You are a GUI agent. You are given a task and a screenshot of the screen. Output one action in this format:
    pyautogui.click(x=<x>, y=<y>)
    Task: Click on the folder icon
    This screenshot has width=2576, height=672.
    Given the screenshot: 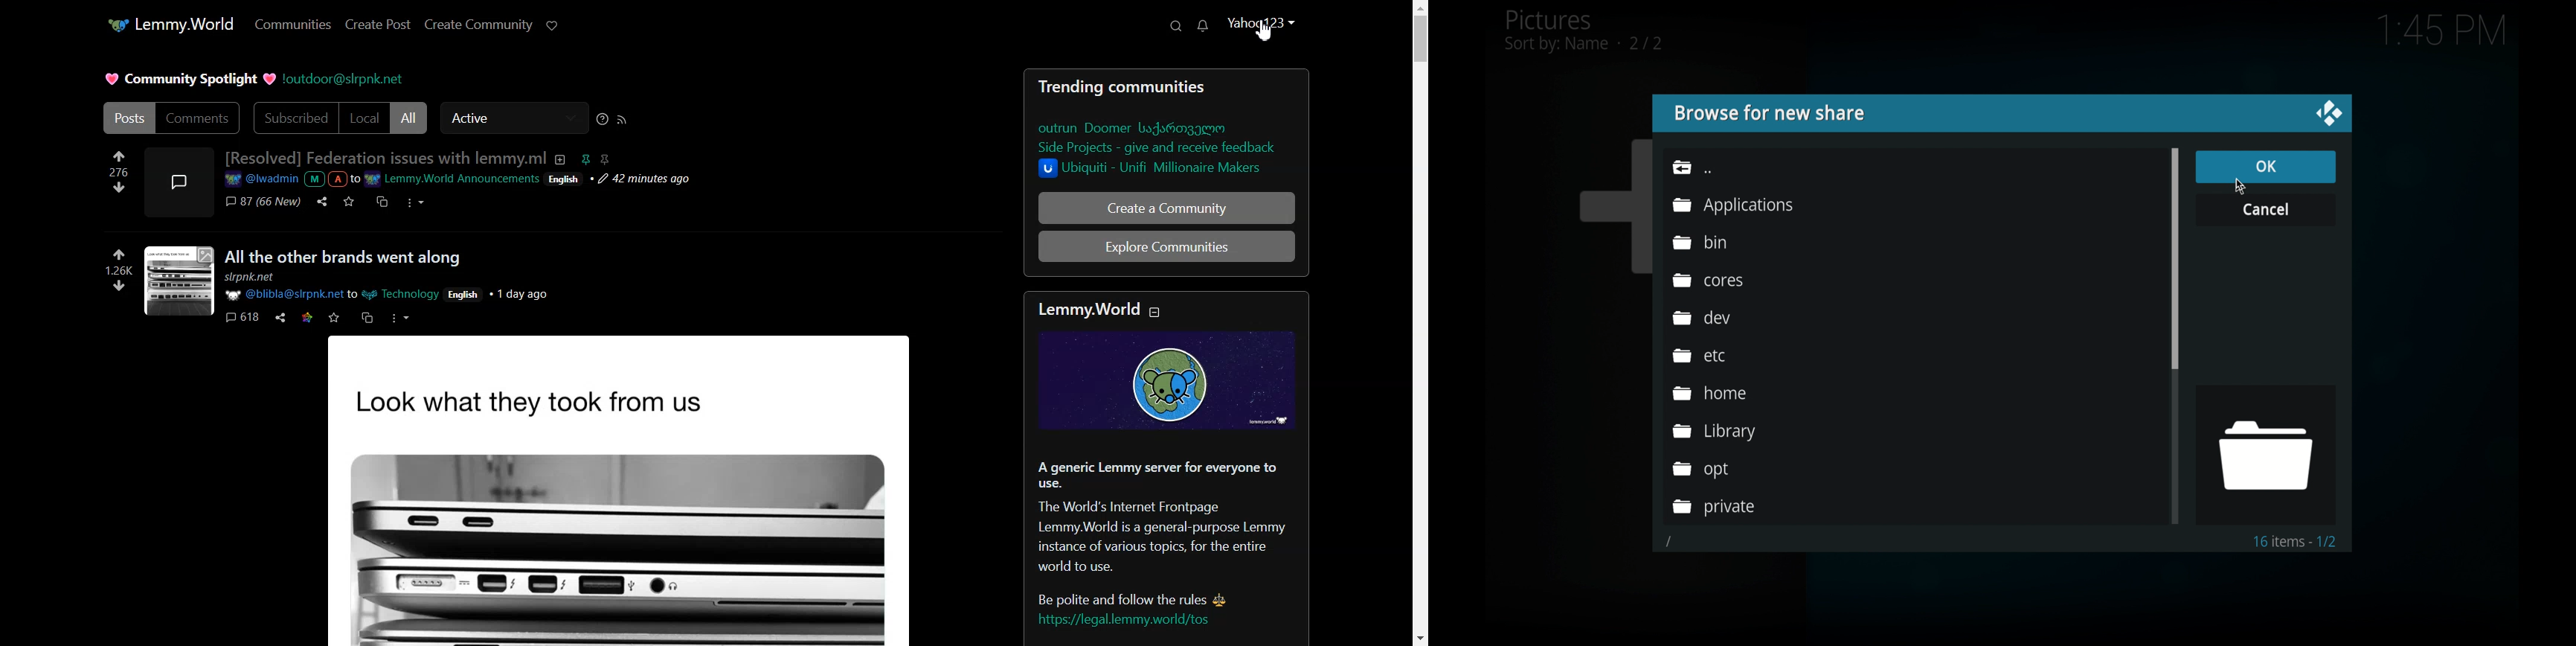 What is the action you would take?
    pyautogui.click(x=2264, y=456)
    